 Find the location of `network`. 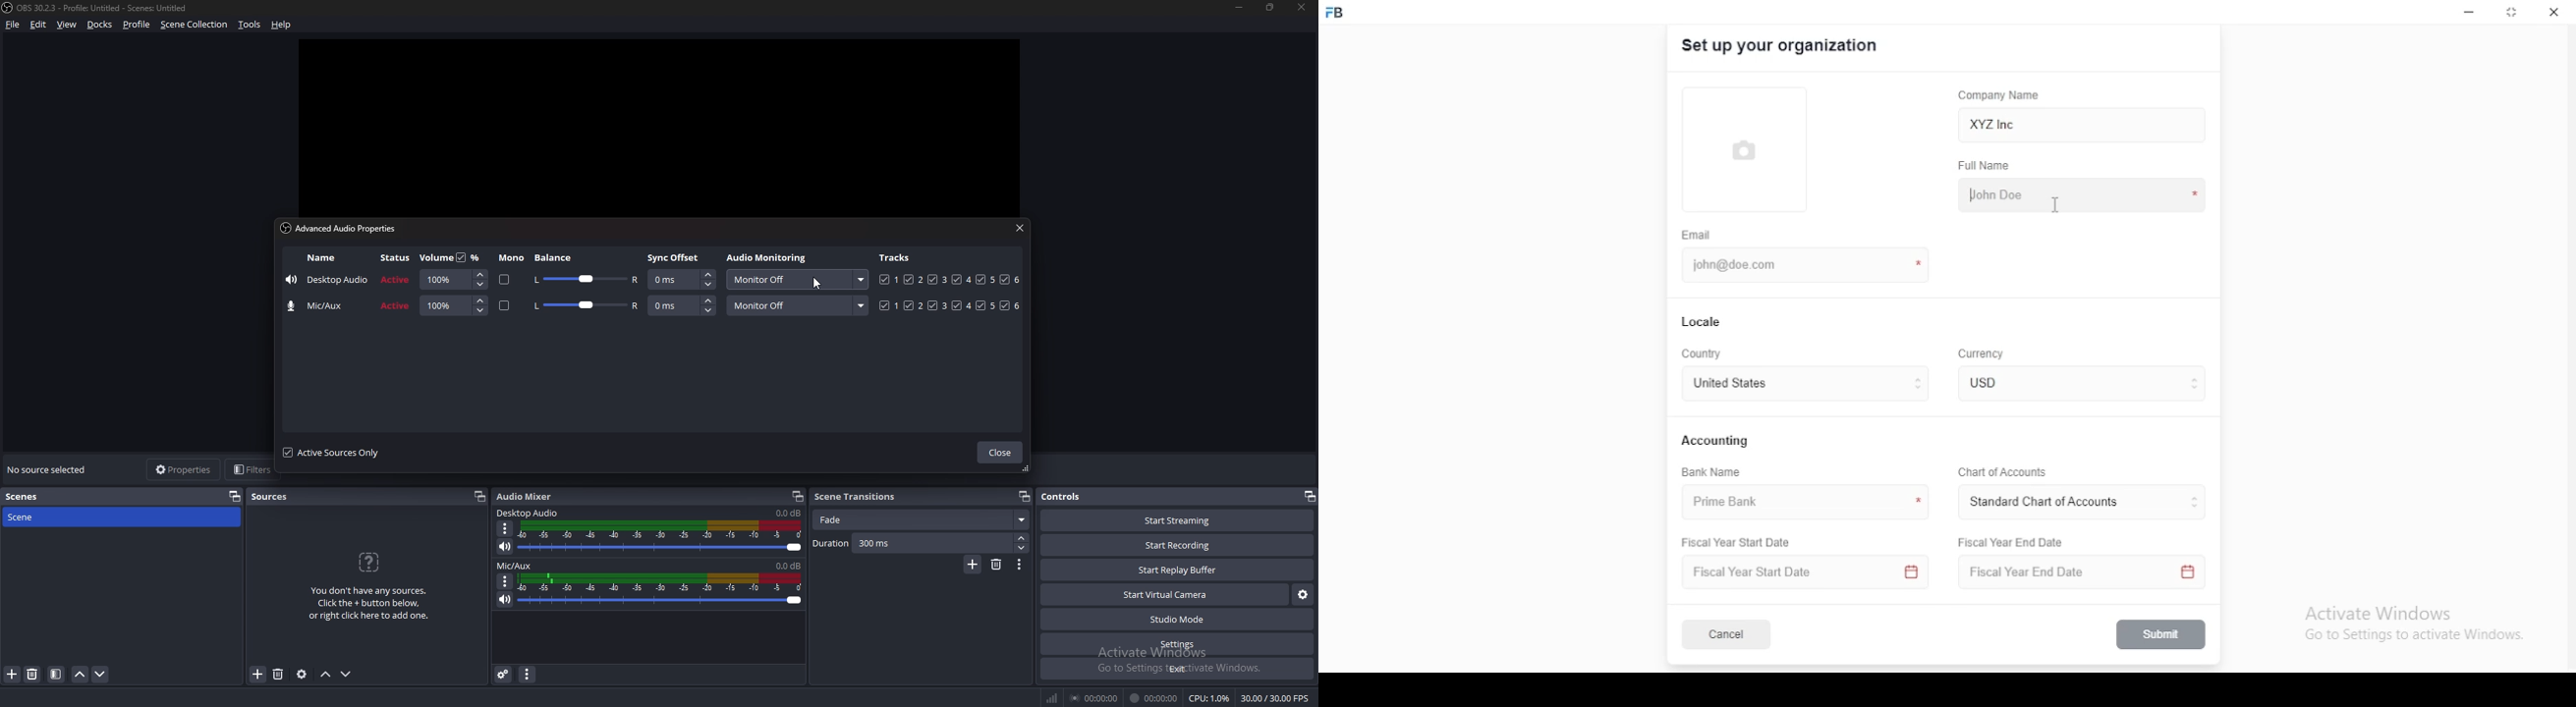

network is located at coordinates (1053, 698).